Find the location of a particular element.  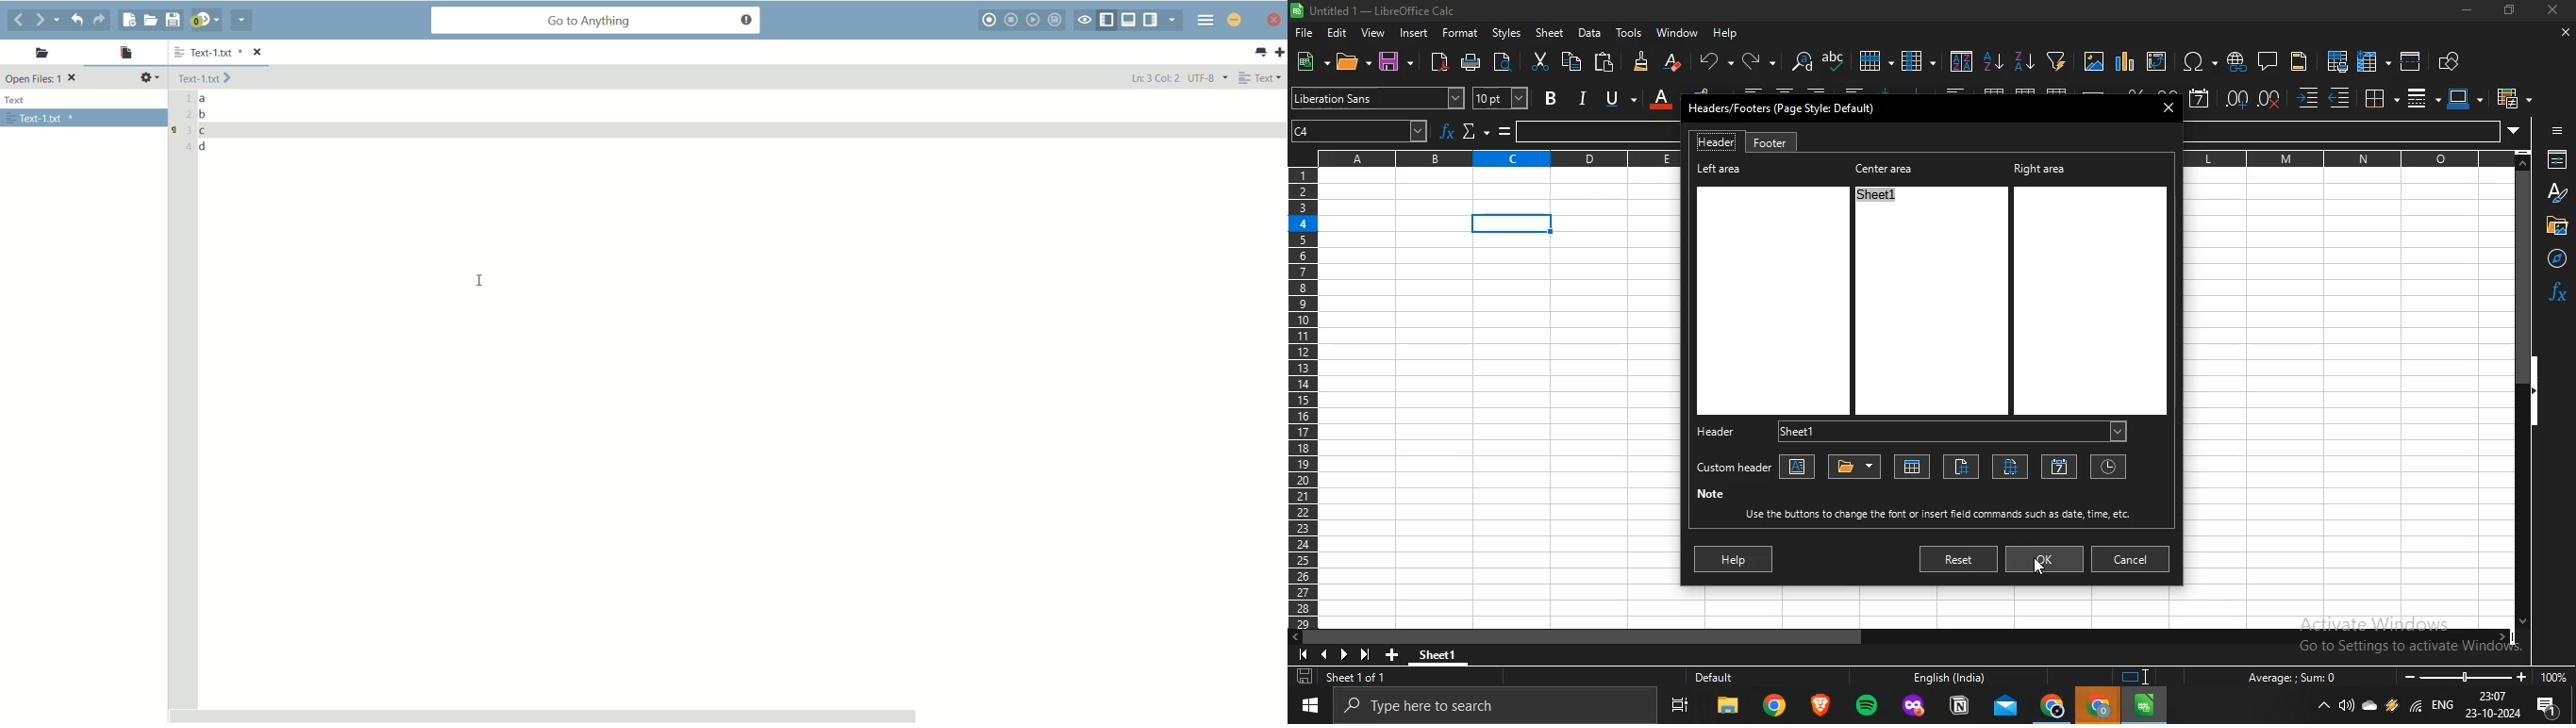

define print area is located at coordinates (2337, 60).